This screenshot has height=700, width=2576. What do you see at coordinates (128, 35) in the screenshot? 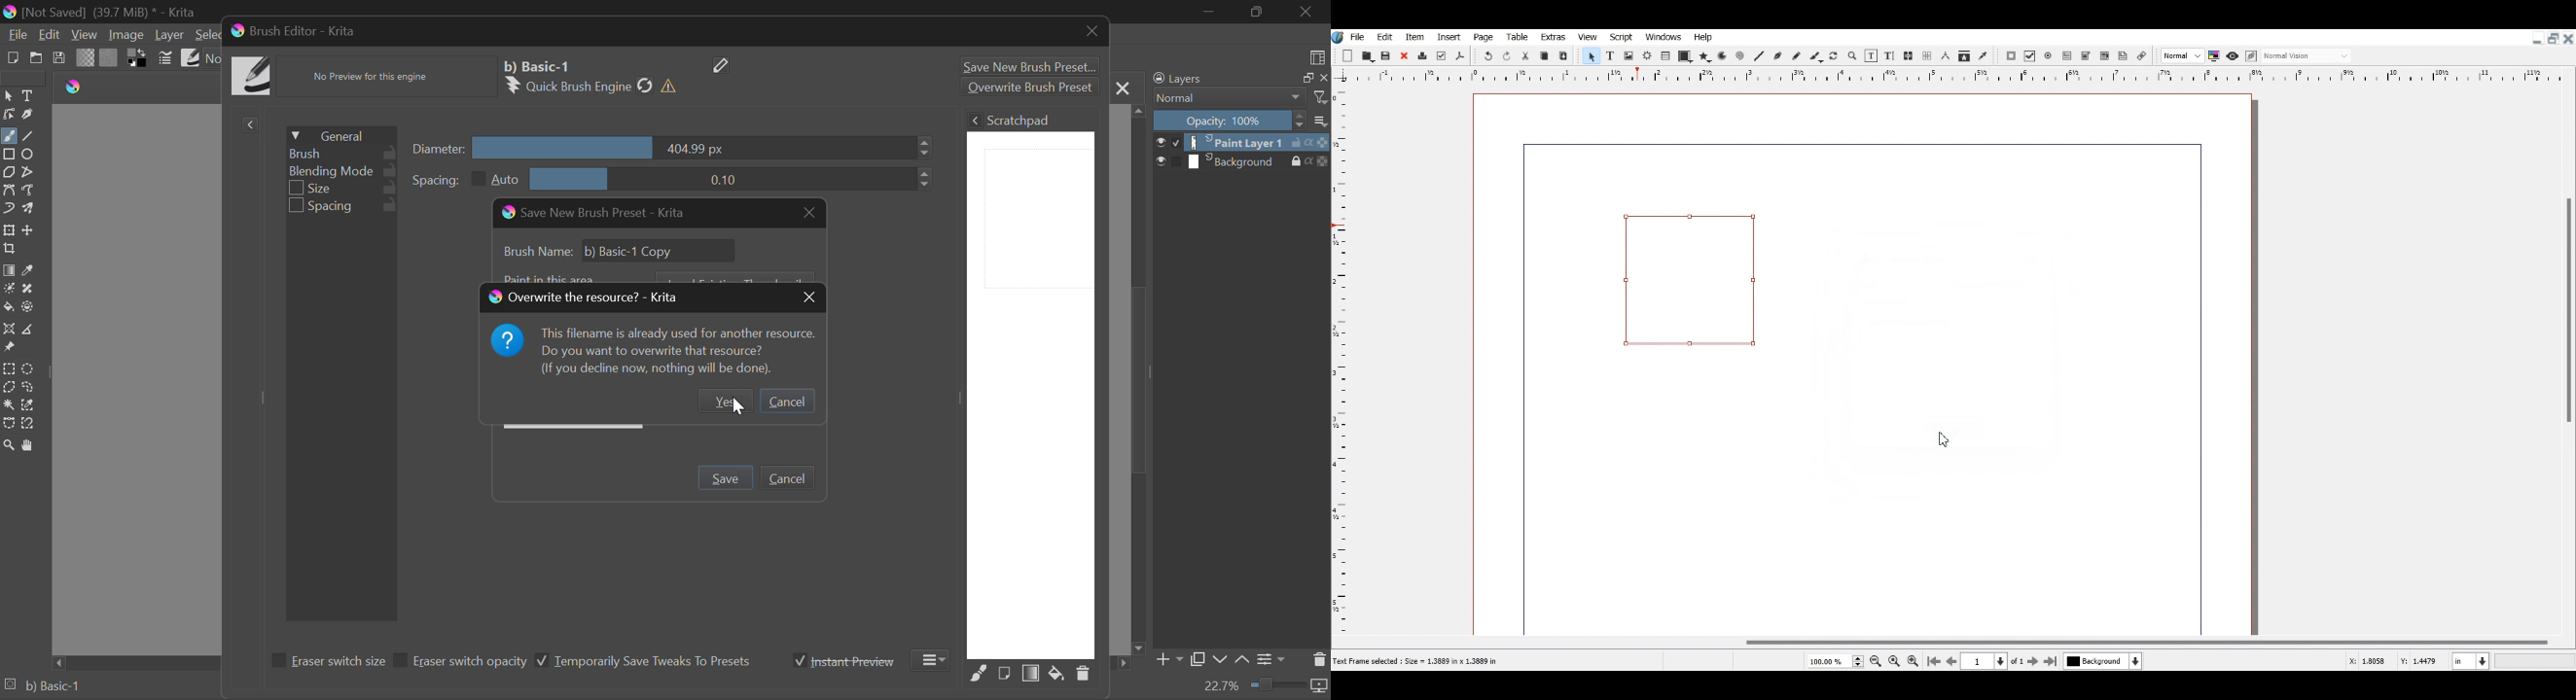
I see `Image` at bounding box center [128, 35].